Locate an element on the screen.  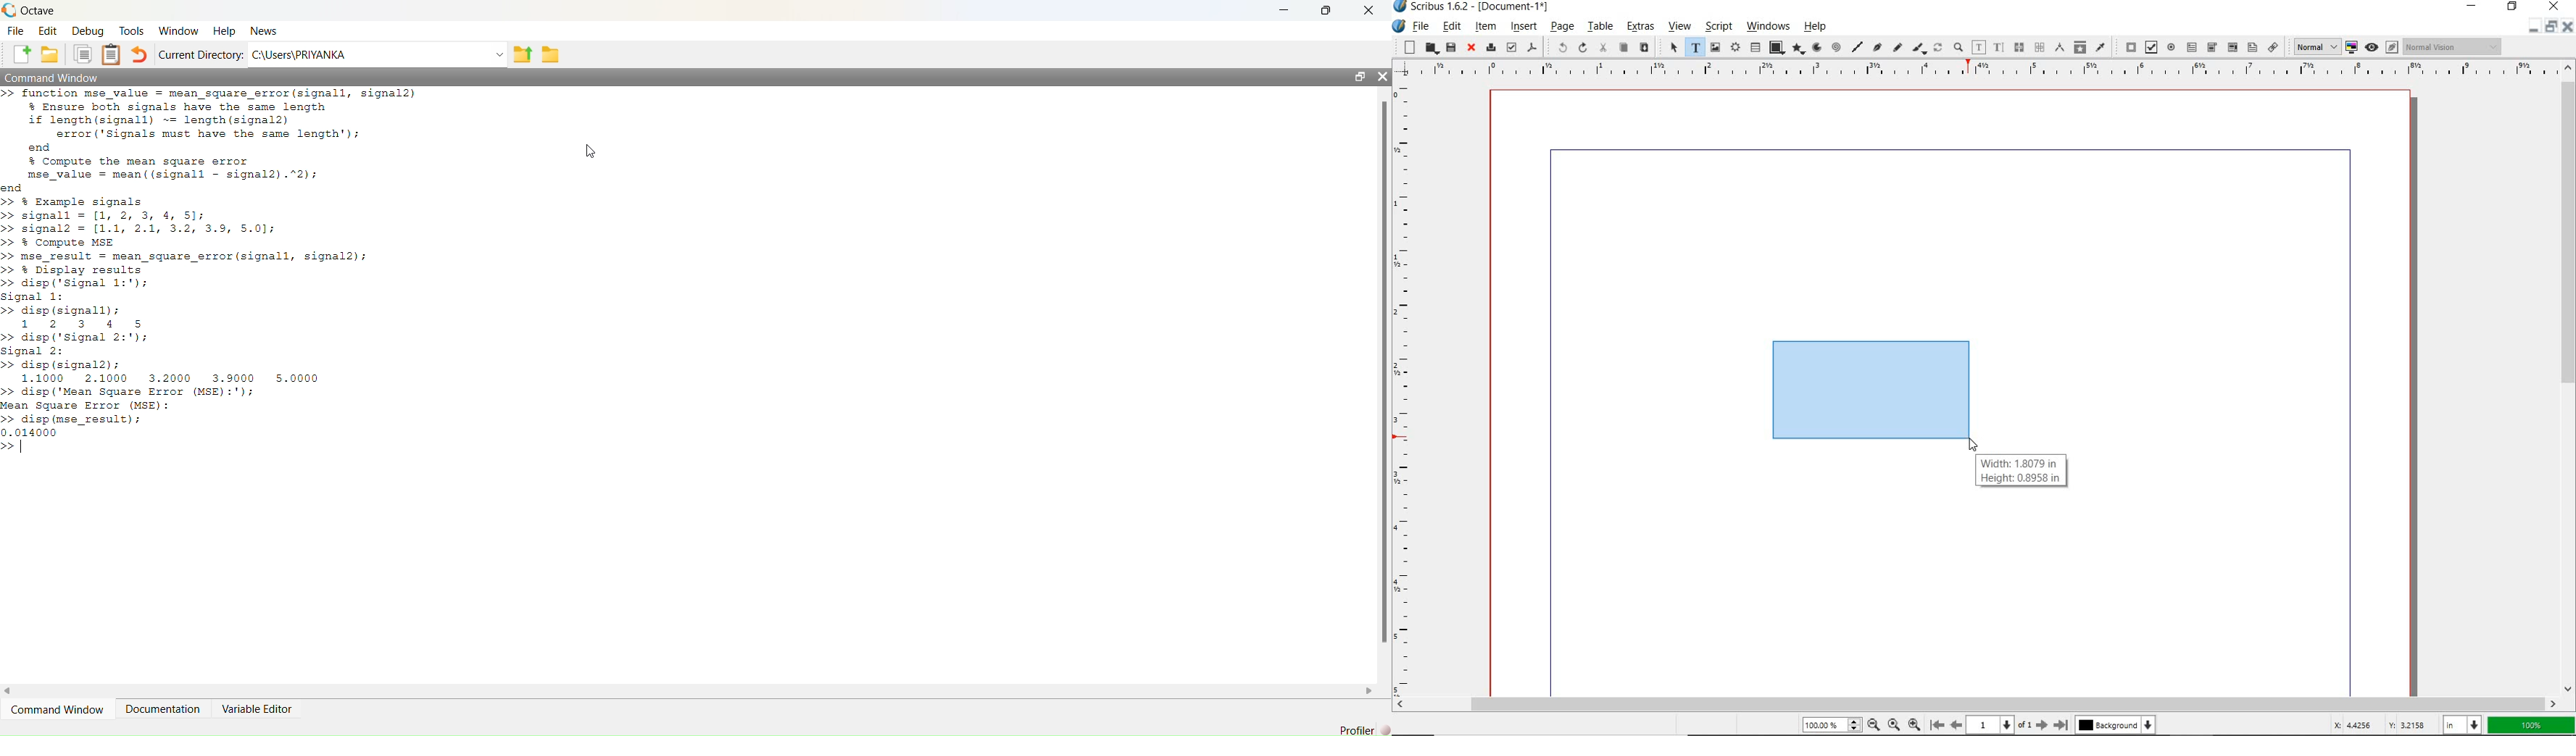
render frame is located at coordinates (1734, 49).